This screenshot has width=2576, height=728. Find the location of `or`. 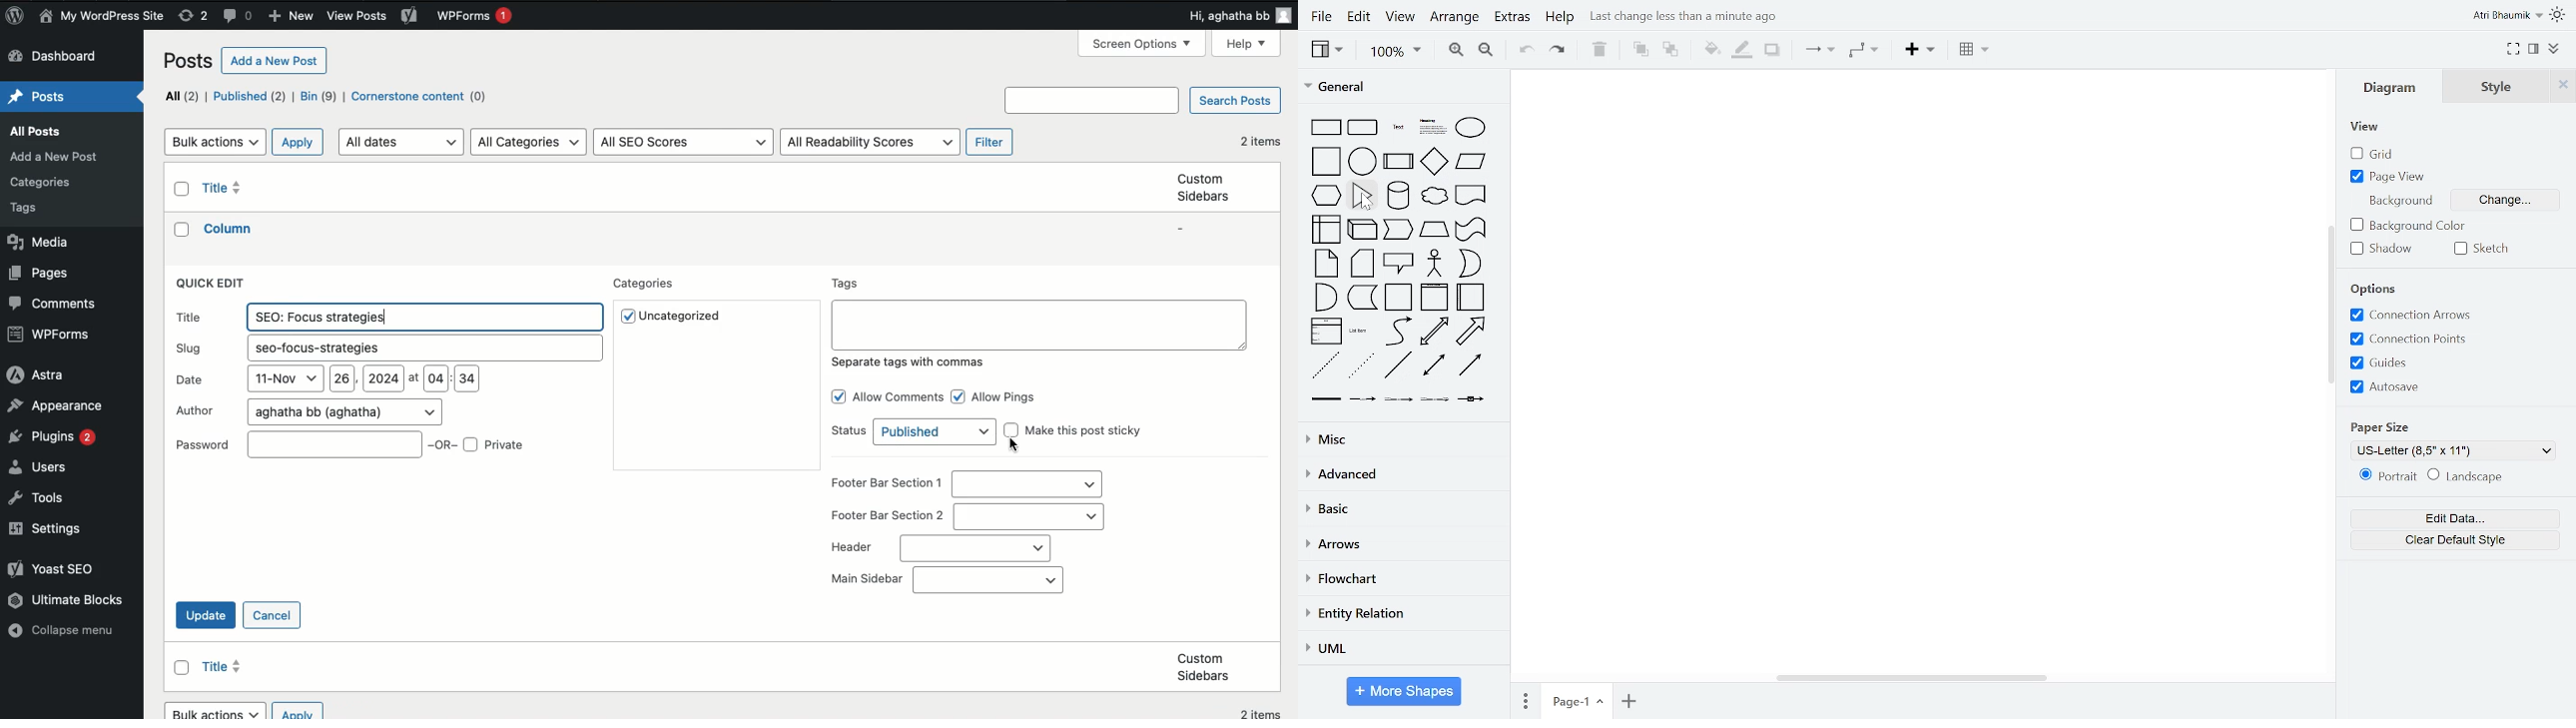

or is located at coordinates (1469, 264).